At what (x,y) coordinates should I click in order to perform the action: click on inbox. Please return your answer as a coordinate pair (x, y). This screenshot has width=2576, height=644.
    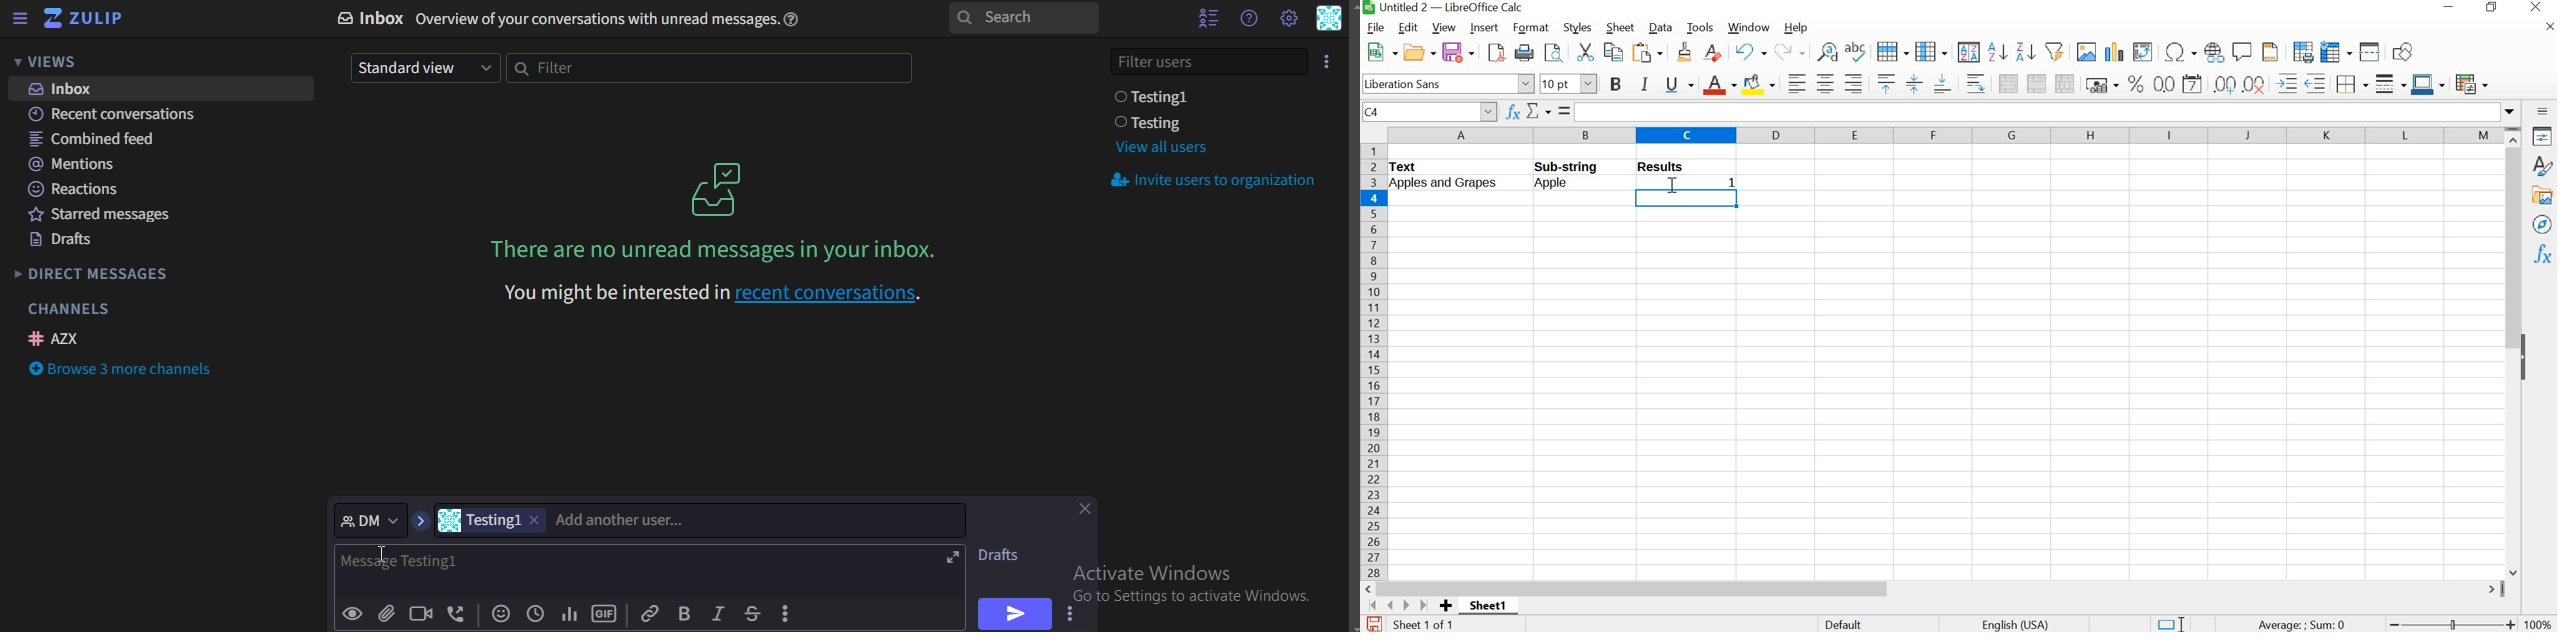
    Looking at the image, I should click on (67, 89).